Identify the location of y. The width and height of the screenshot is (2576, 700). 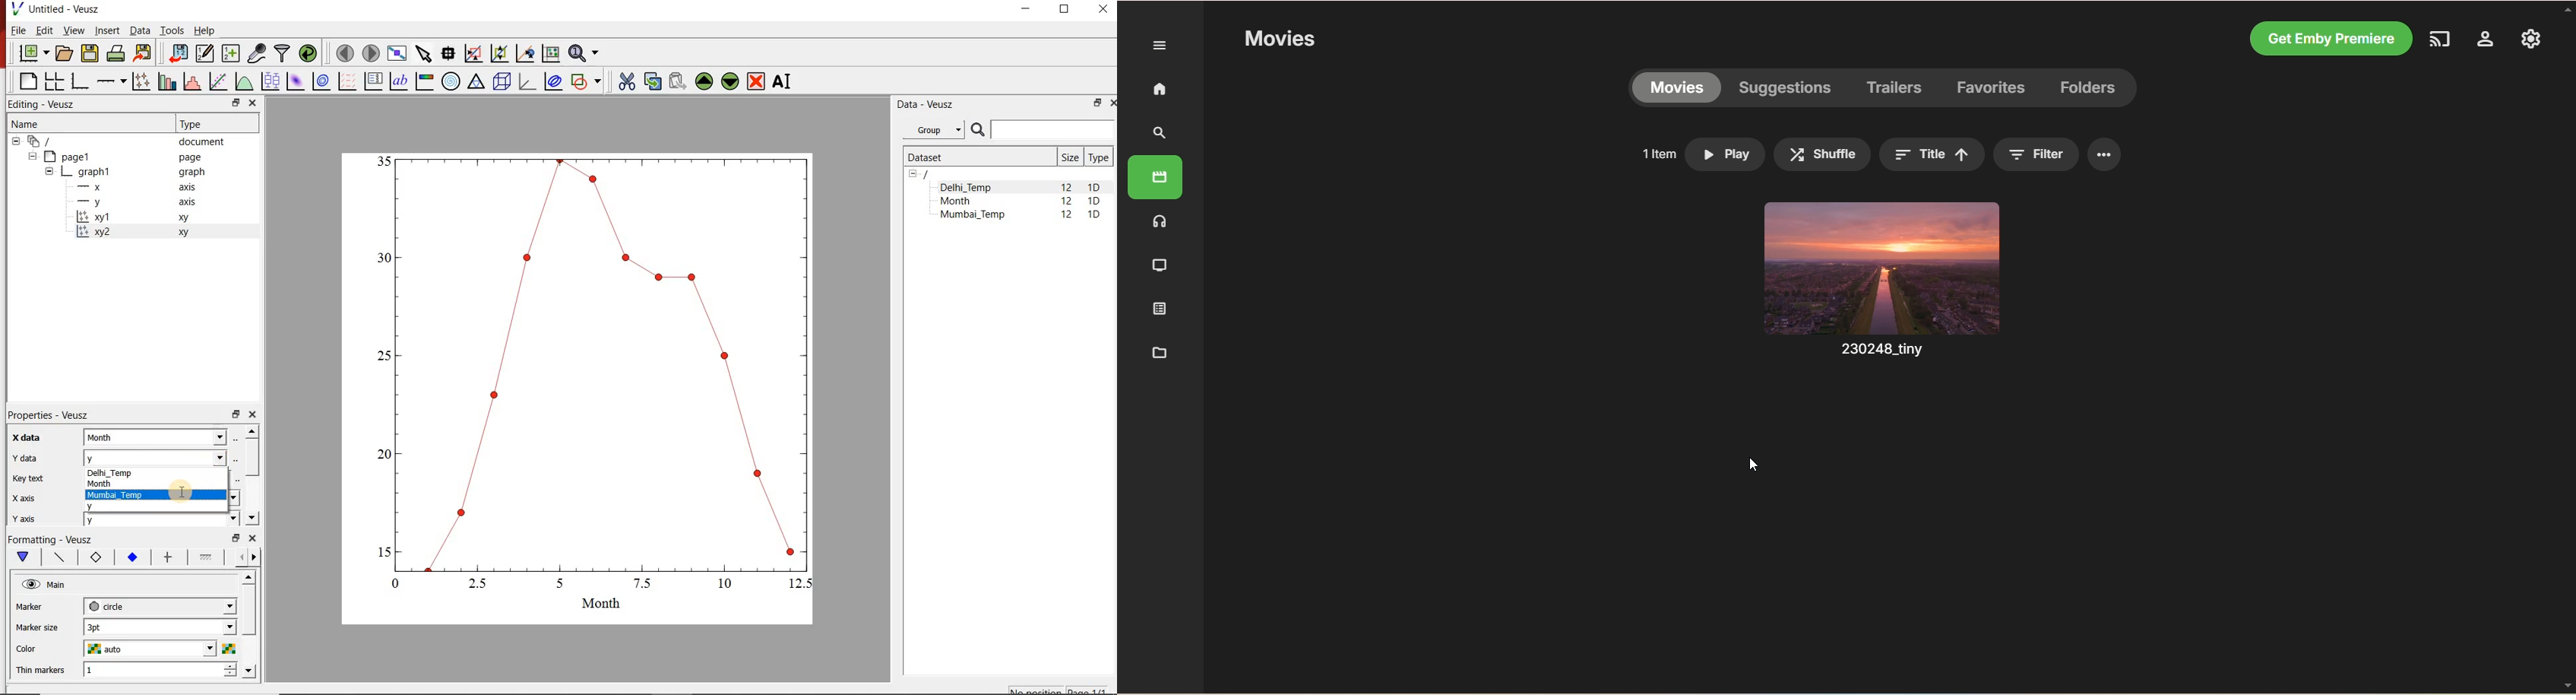
(161, 522).